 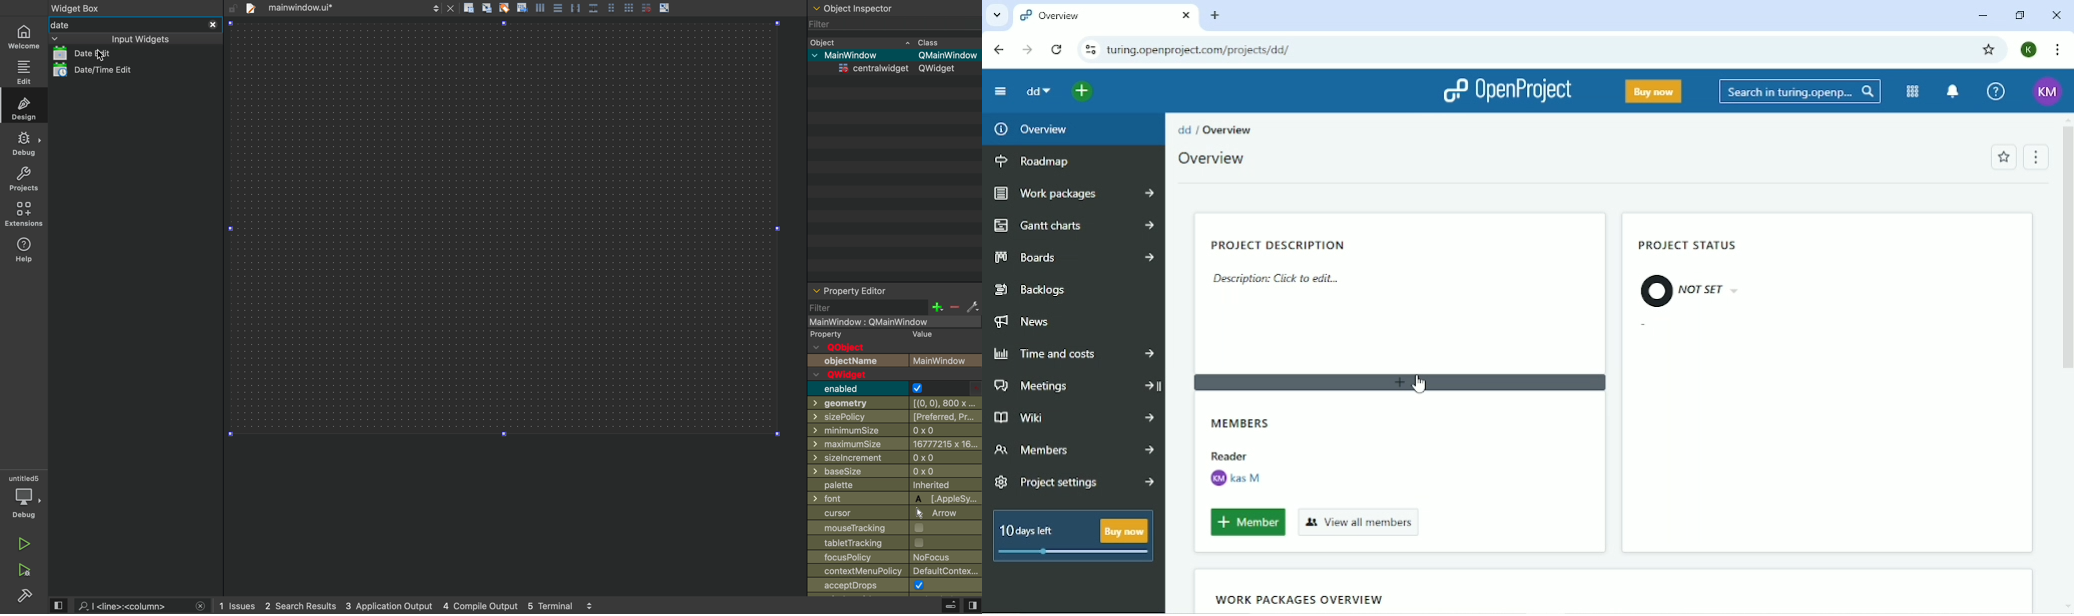 What do you see at coordinates (885, 41) in the screenshot?
I see `object` at bounding box center [885, 41].